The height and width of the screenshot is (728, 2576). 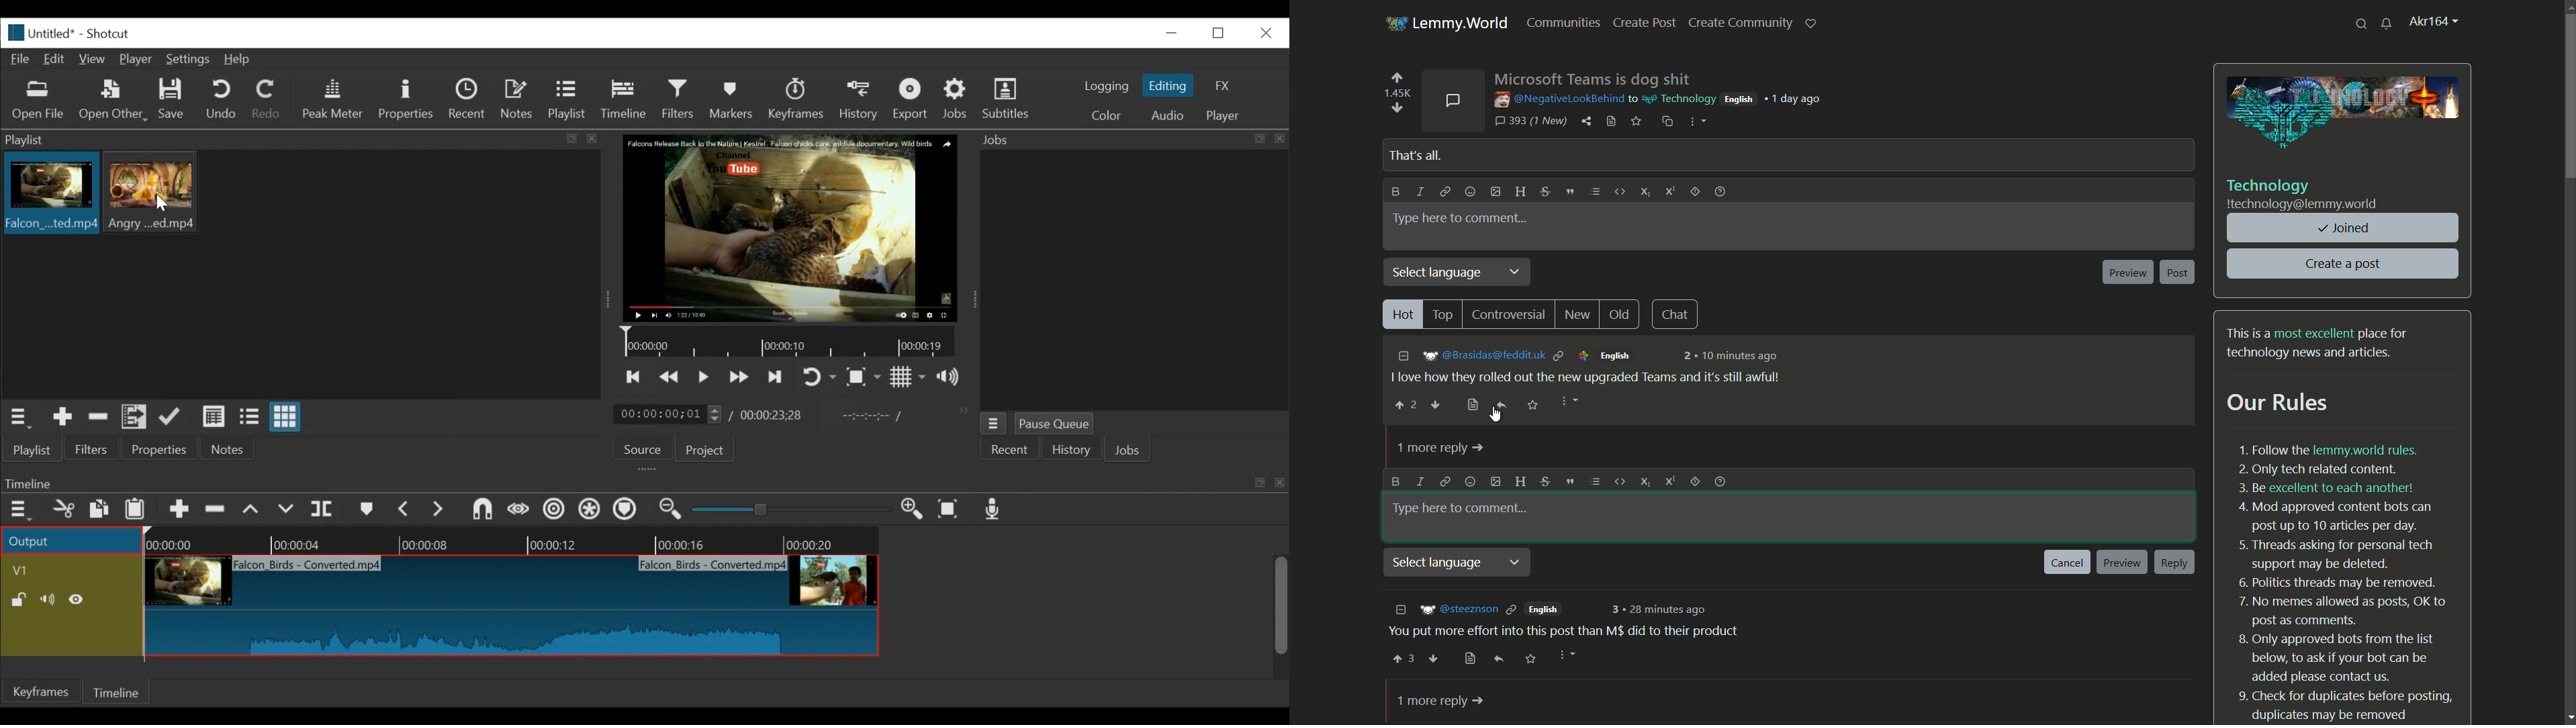 What do you see at coordinates (50, 599) in the screenshot?
I see `Mute` at bounding box center [50, 599].